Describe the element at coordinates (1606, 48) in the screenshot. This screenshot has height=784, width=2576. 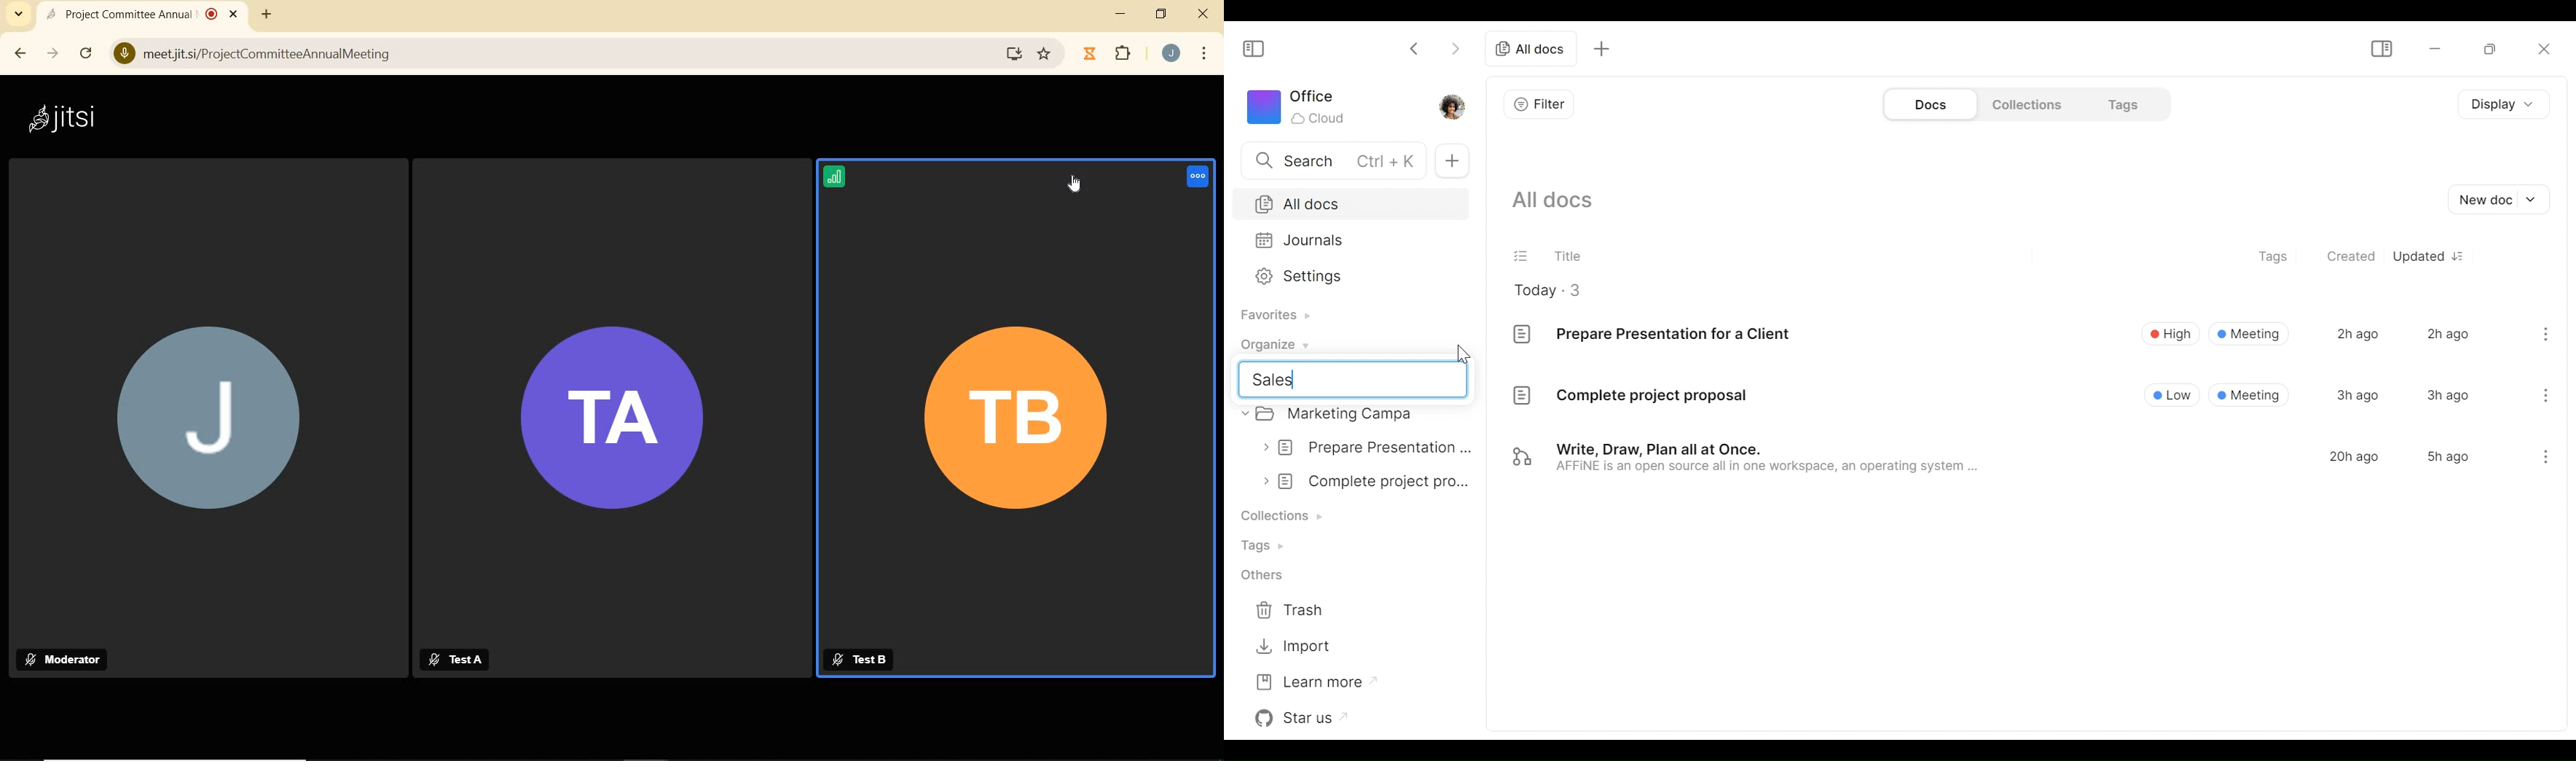
I see `add tab` at that location.